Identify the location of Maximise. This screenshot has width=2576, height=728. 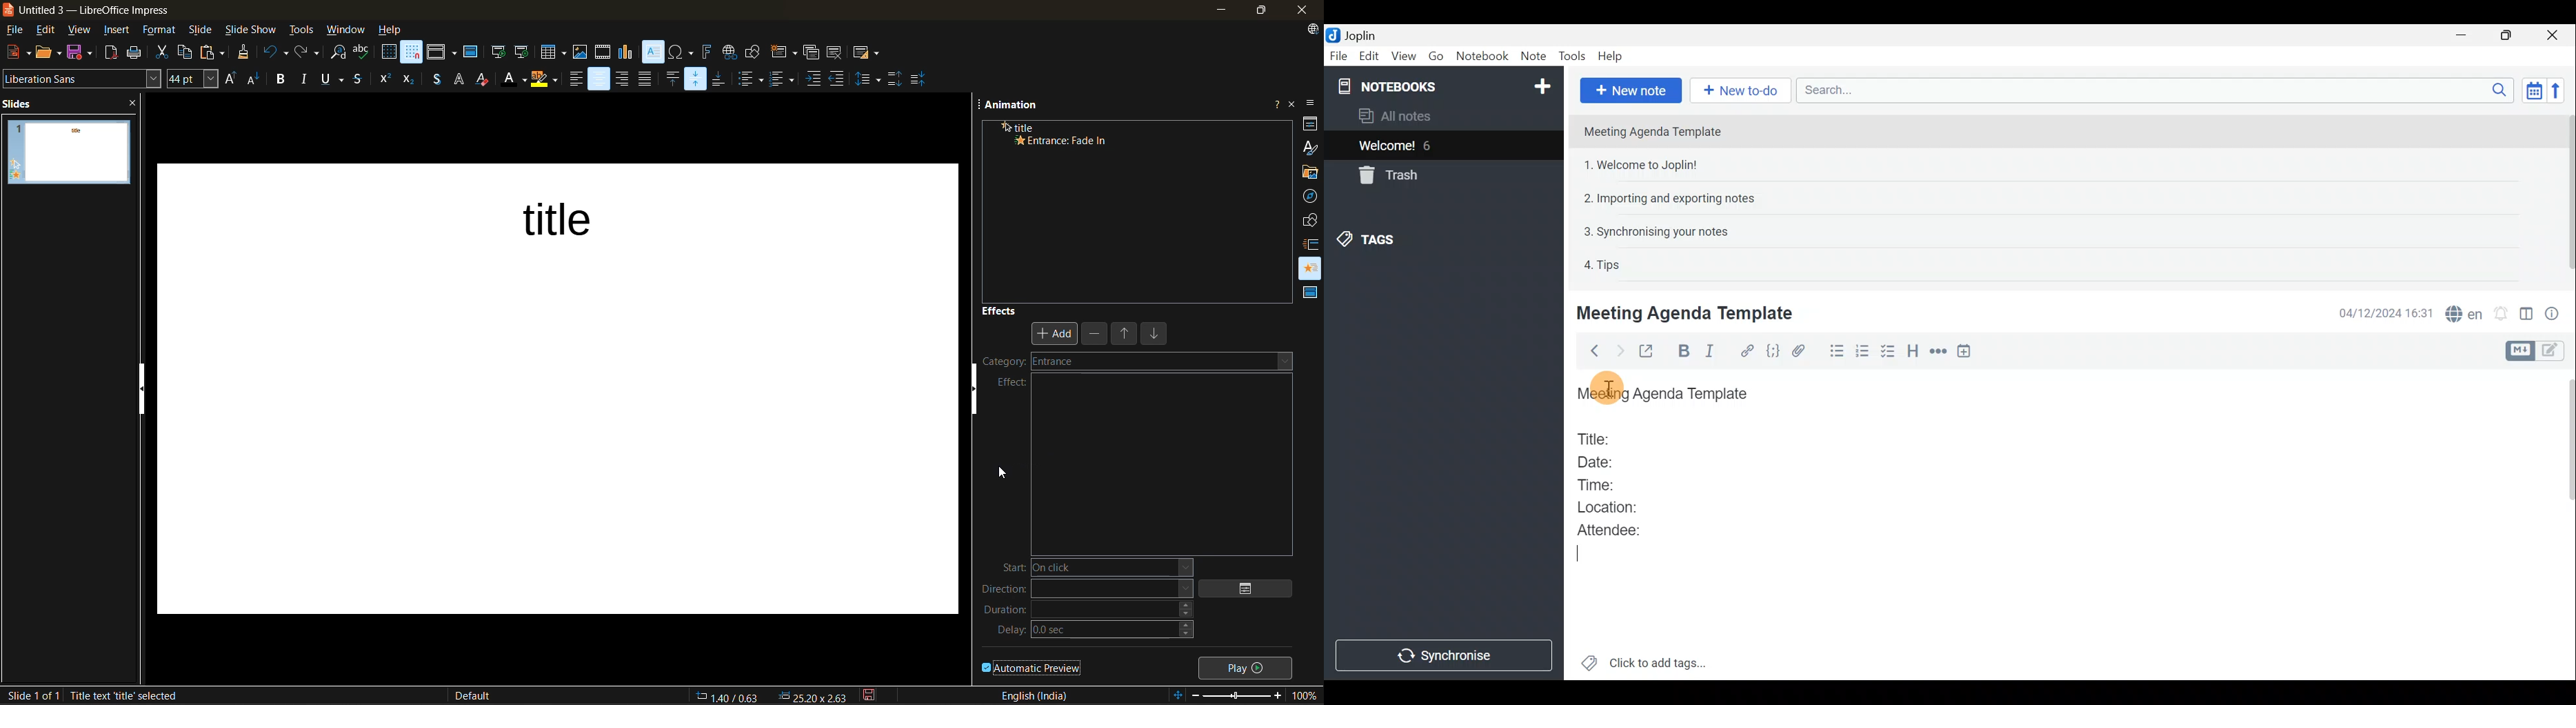
(2507, 37).